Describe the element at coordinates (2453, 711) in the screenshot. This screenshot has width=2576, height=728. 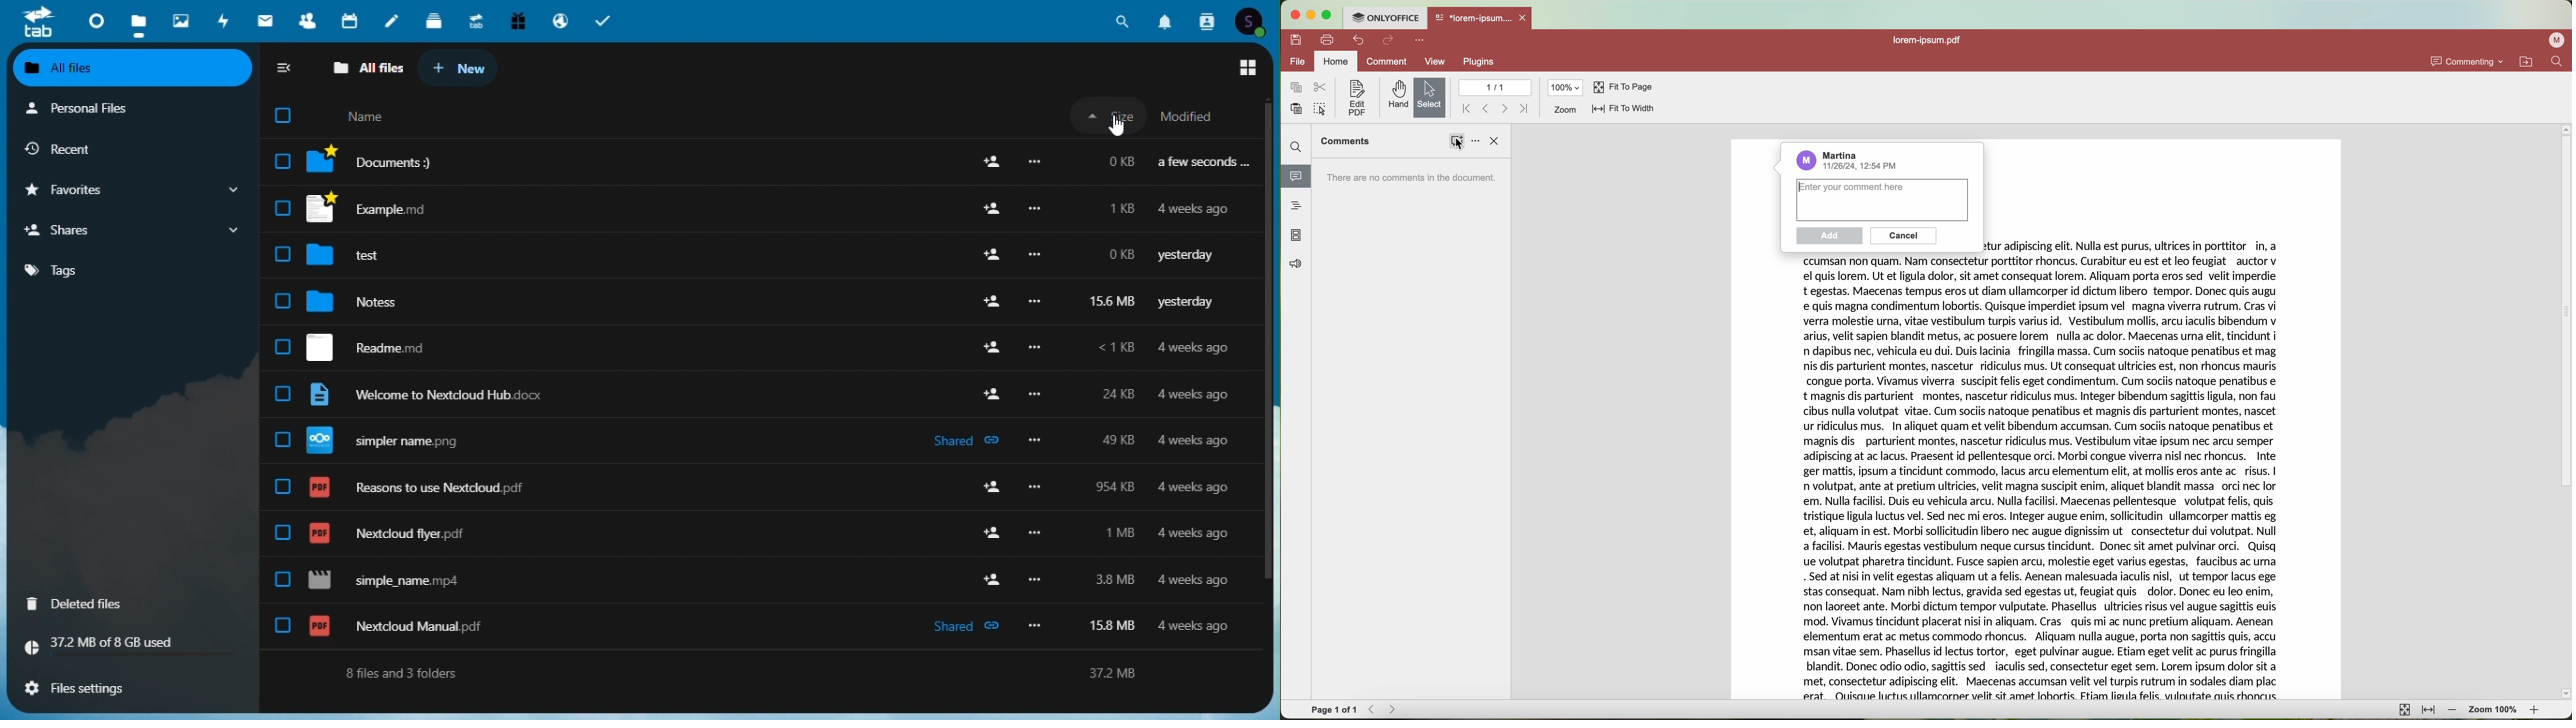
I see `zoom out` at that location.